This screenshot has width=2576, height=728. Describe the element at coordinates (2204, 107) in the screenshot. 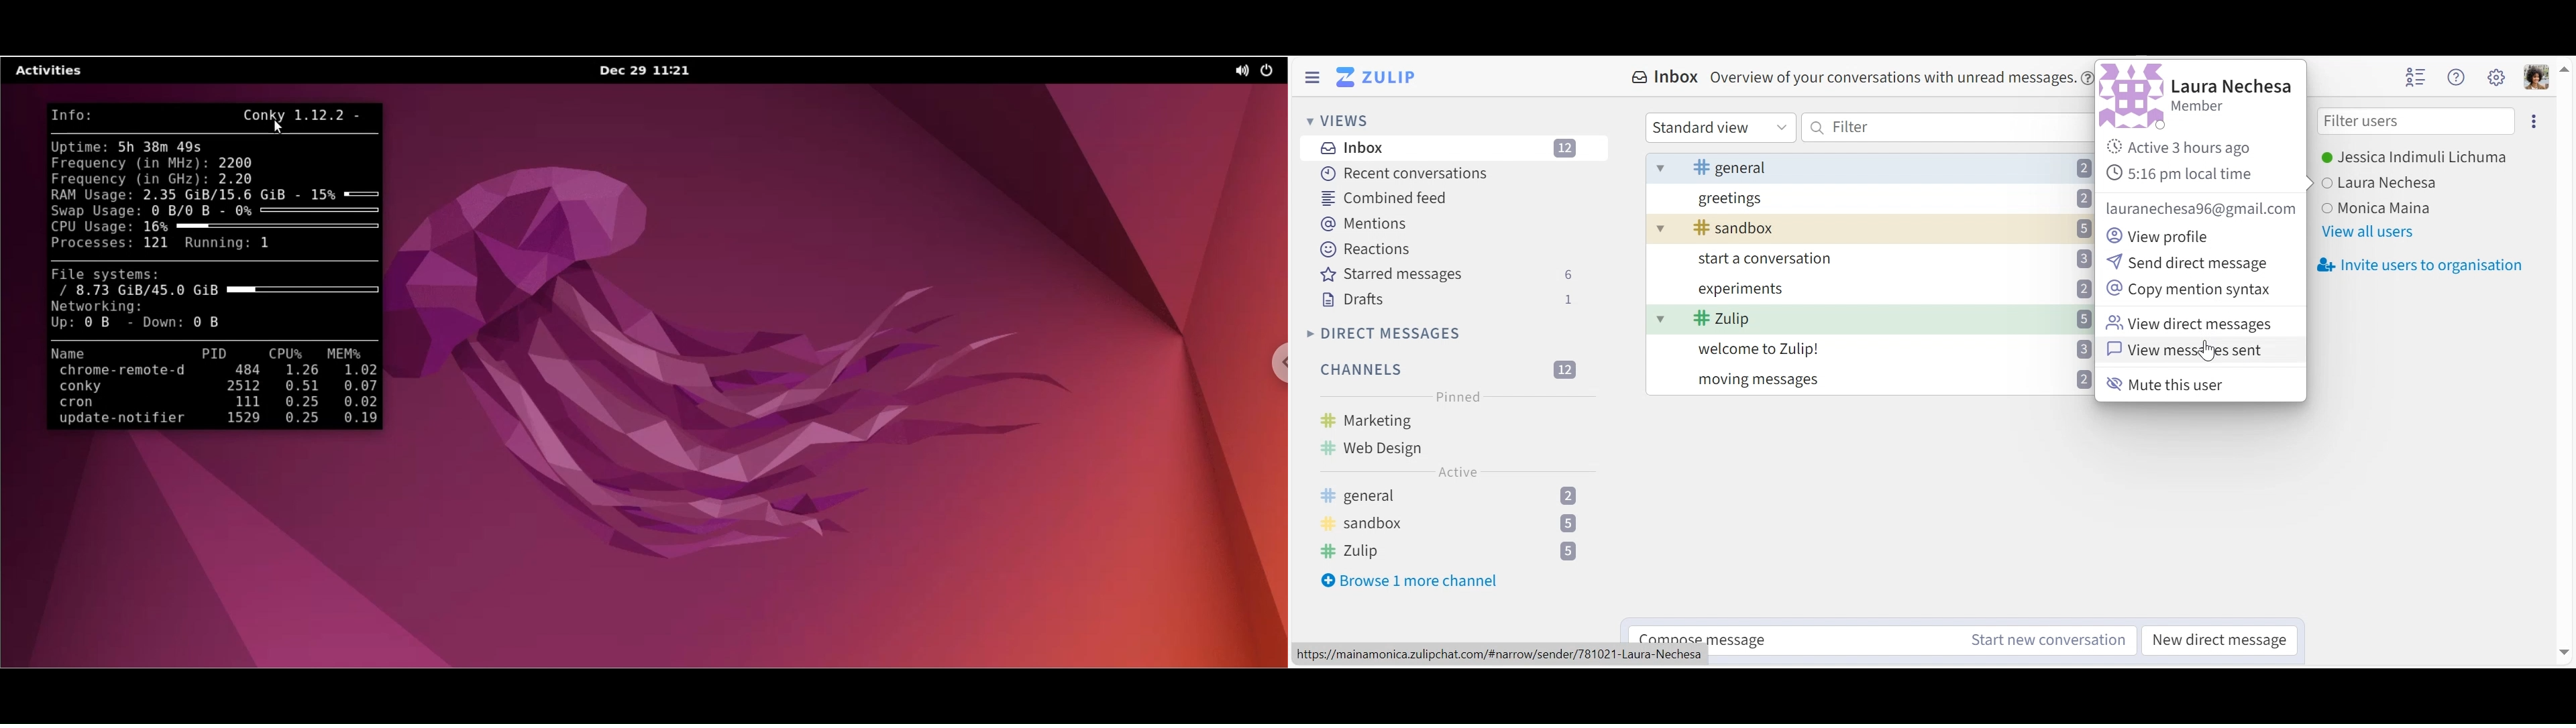

I see `Role` at that location.